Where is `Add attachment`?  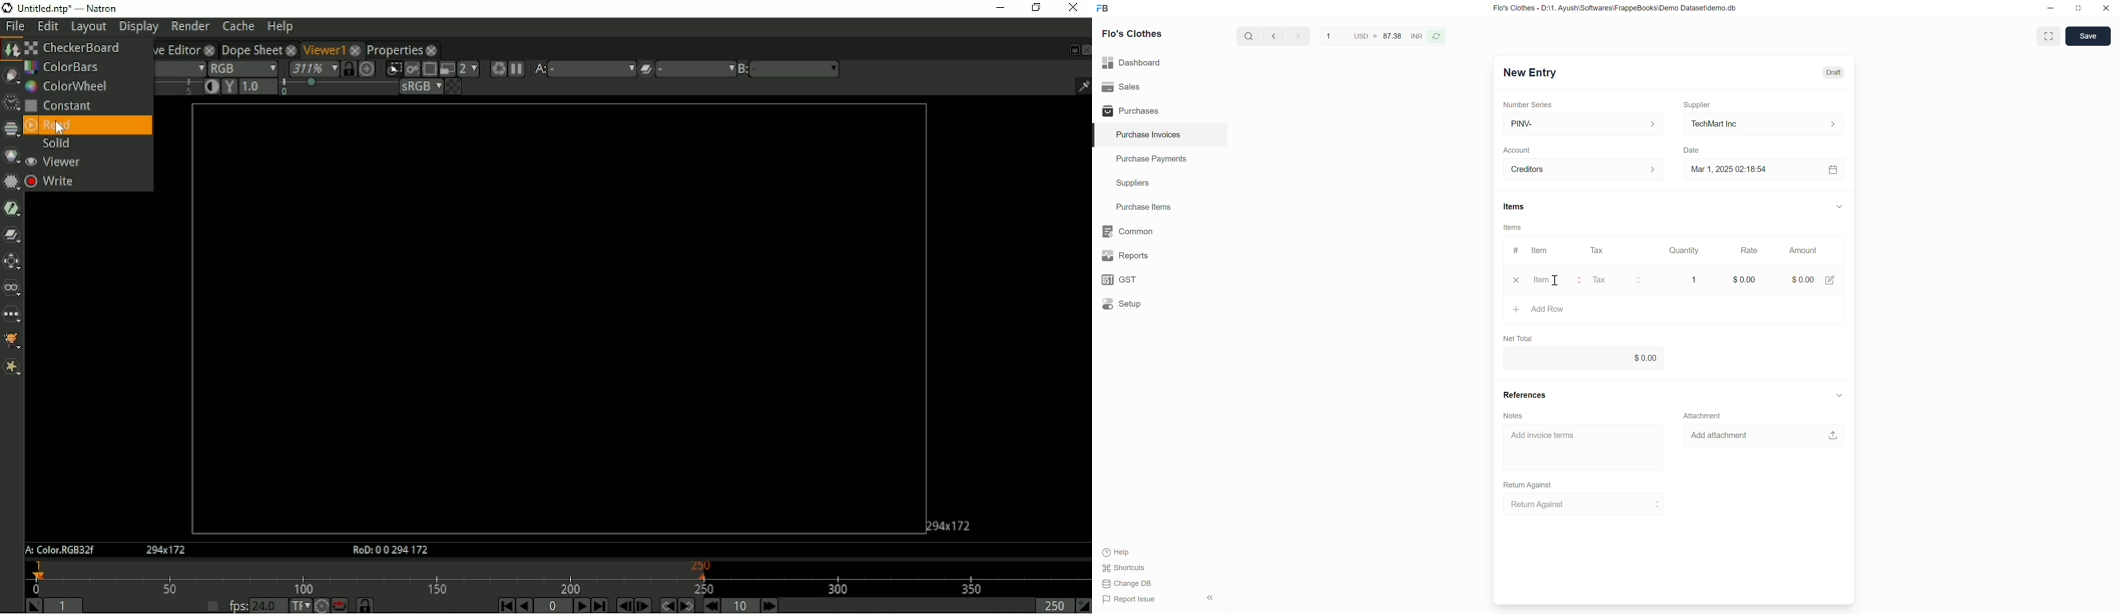
Add attachment is located at coordinates (1764, 434).